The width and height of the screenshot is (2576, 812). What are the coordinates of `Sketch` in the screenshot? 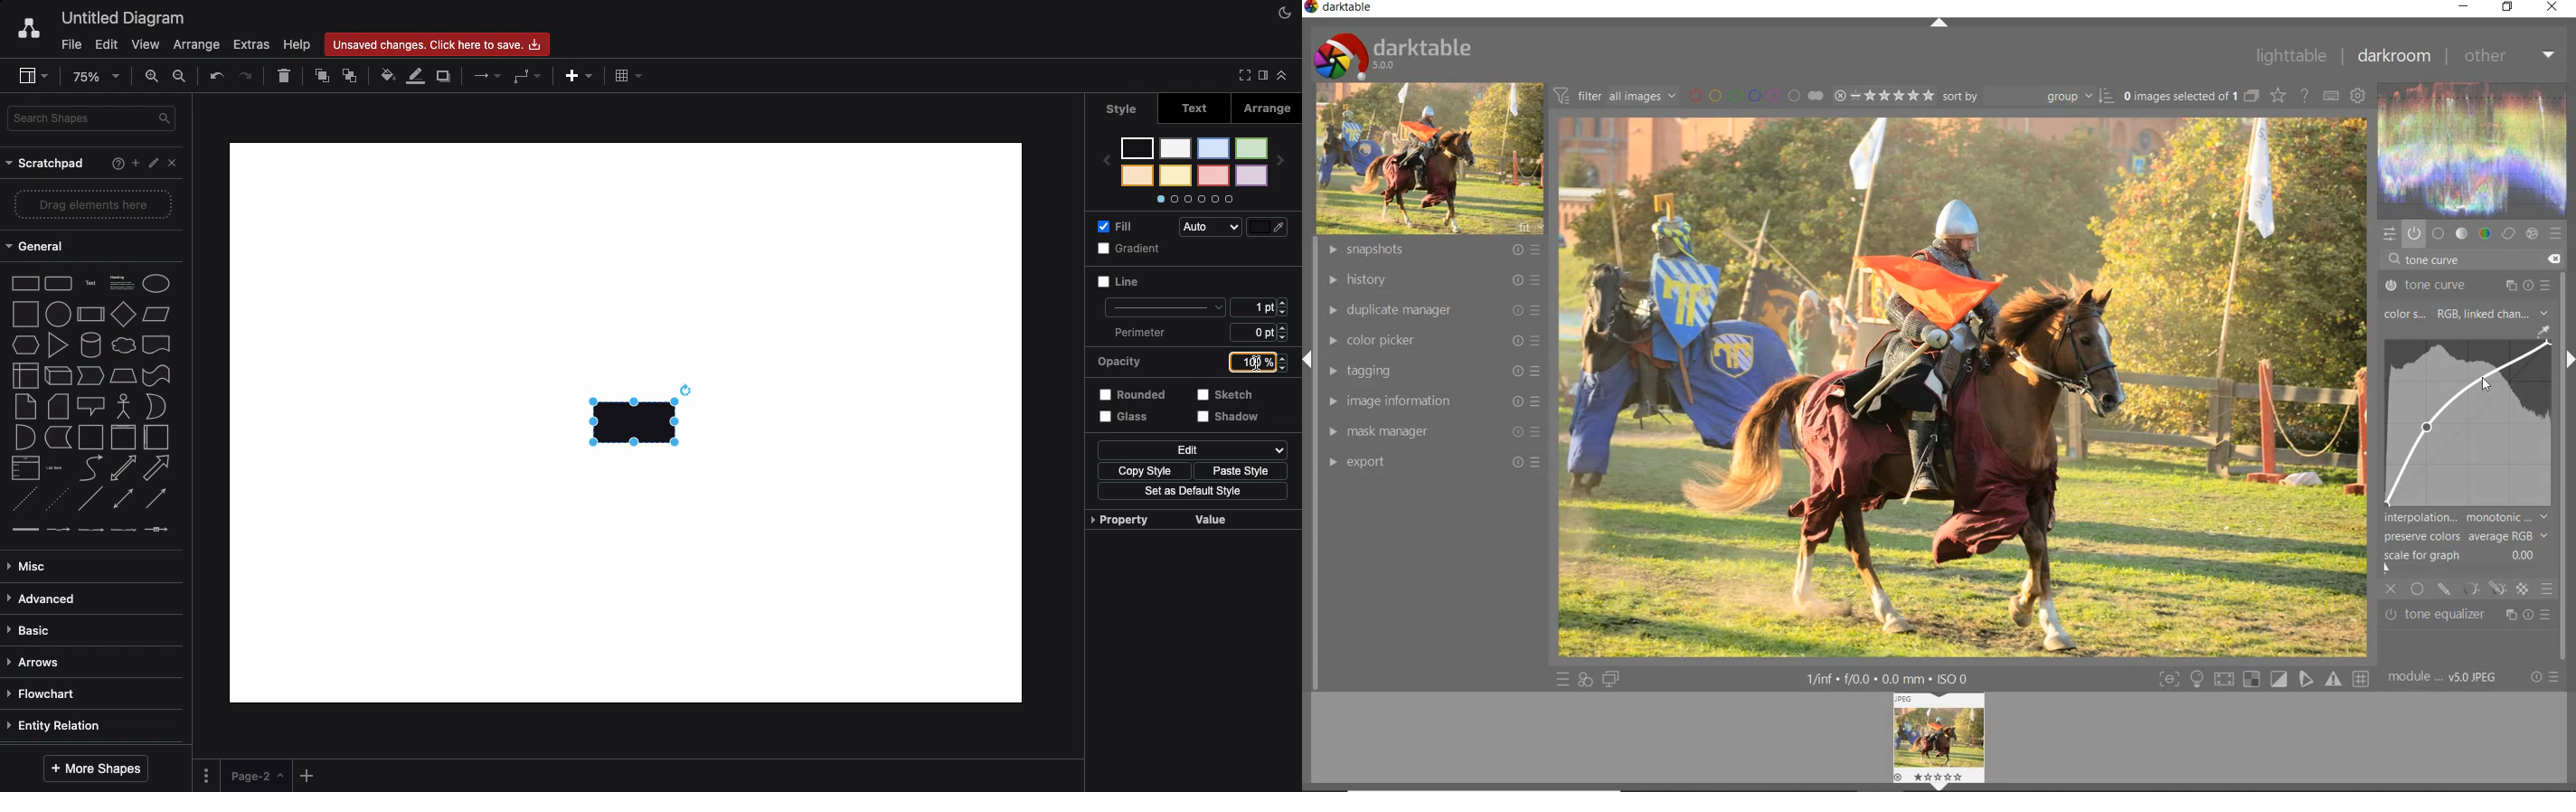 It's located at (1227, 394).